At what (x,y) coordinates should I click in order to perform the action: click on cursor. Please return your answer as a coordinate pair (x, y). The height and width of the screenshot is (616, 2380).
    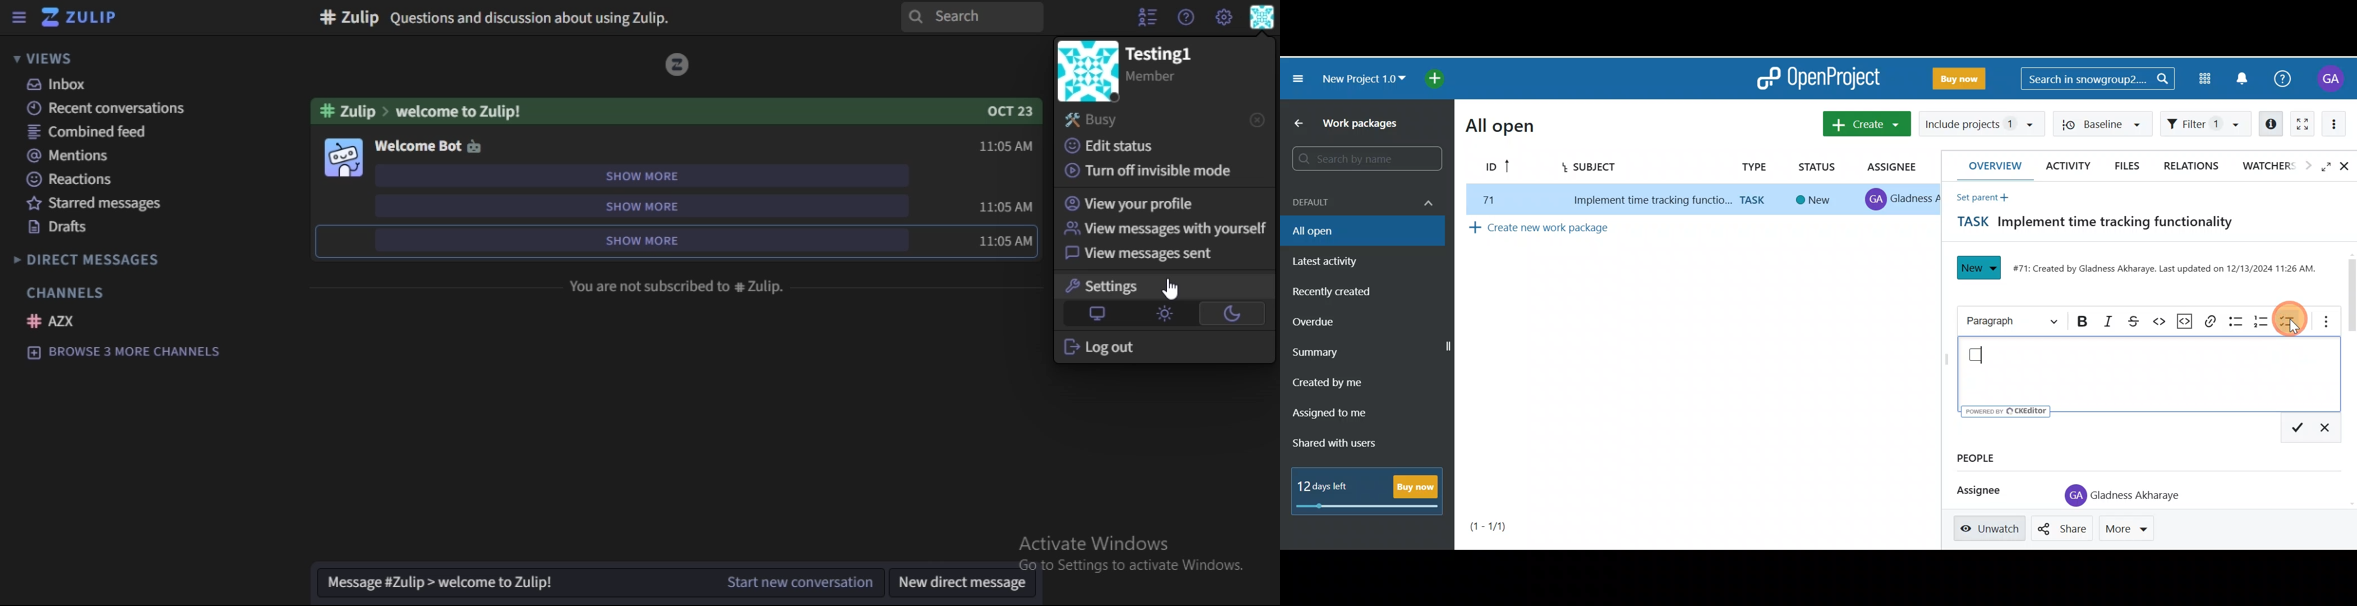
    Looking at the image, I should click on (1174, 288).